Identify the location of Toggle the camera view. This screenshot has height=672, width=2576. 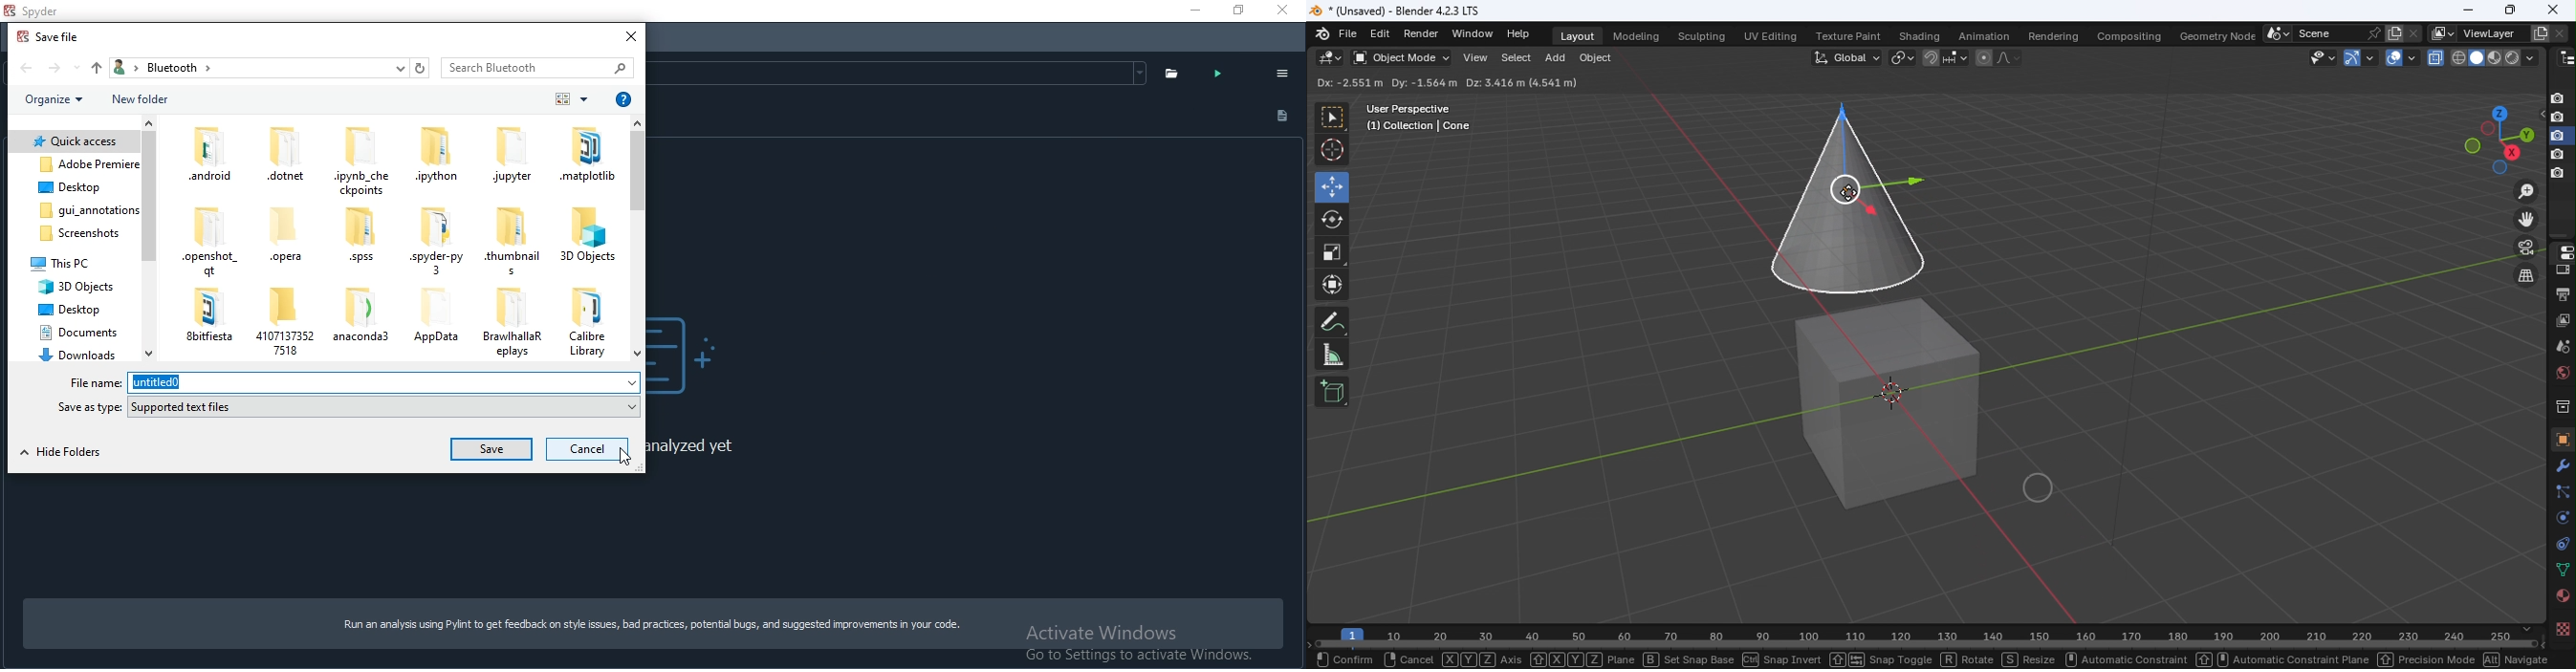
(2528, 247).